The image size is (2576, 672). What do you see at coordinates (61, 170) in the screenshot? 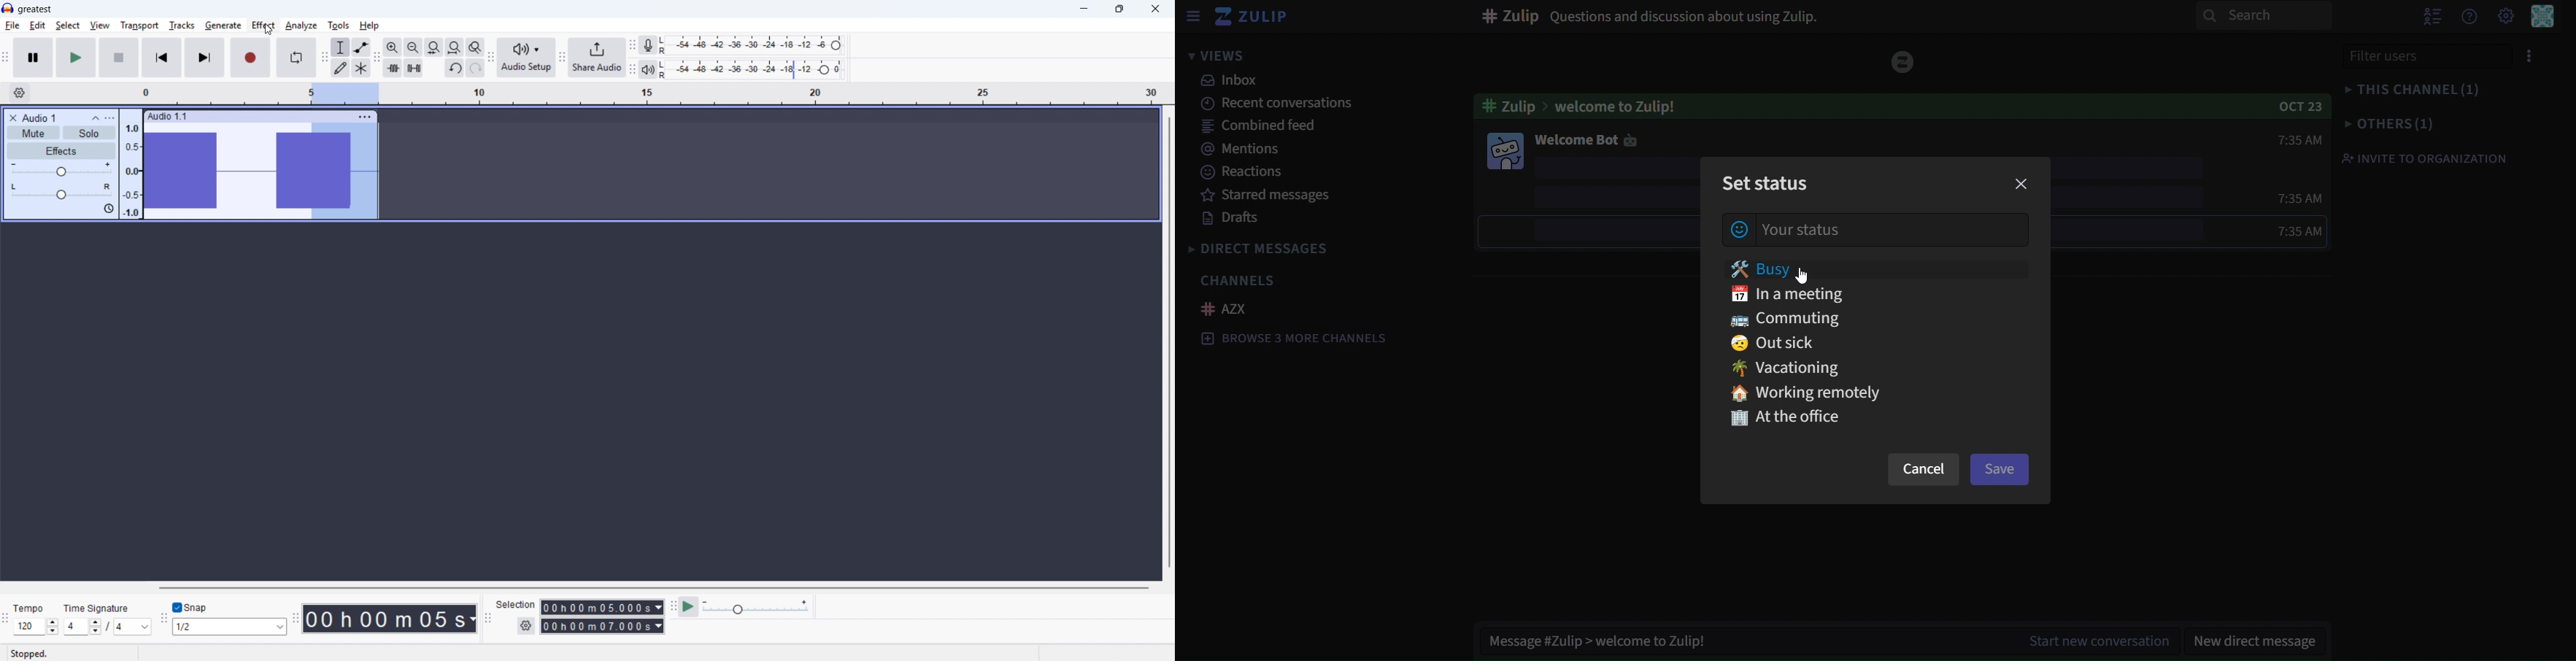
I see `Gain ` at bounding box center [61, 170].